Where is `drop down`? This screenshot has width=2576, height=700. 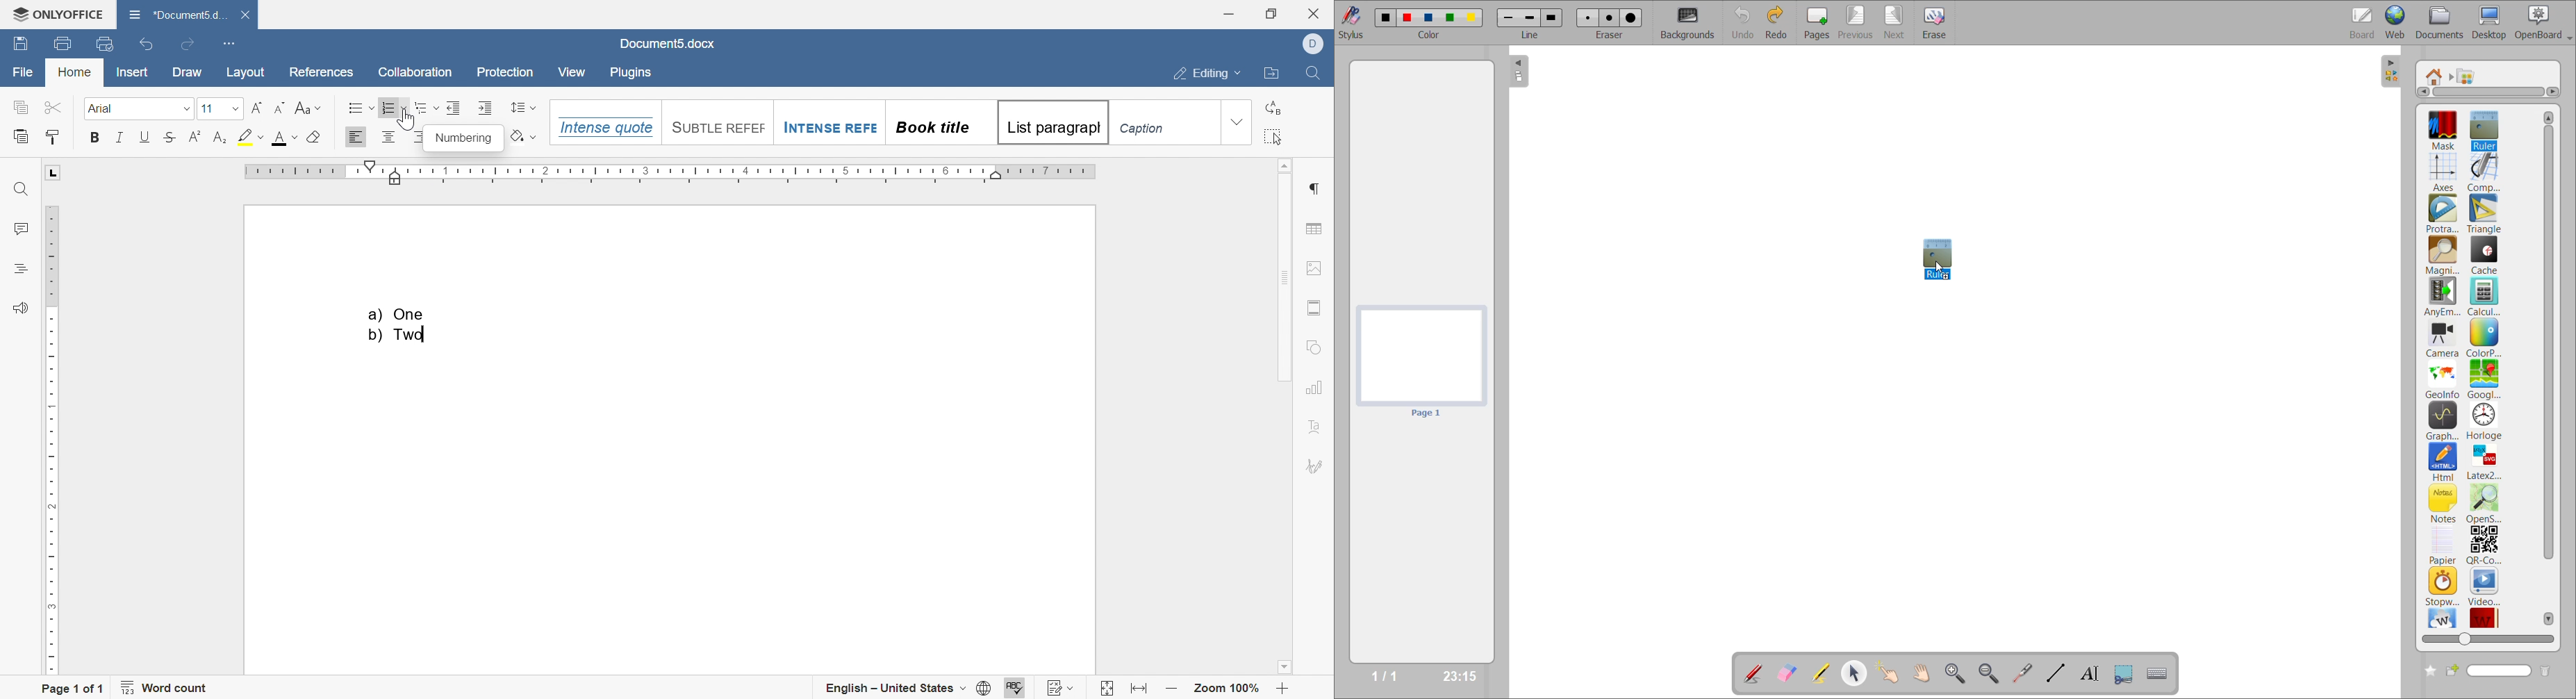
drop down is located at coordinates (187, 108).